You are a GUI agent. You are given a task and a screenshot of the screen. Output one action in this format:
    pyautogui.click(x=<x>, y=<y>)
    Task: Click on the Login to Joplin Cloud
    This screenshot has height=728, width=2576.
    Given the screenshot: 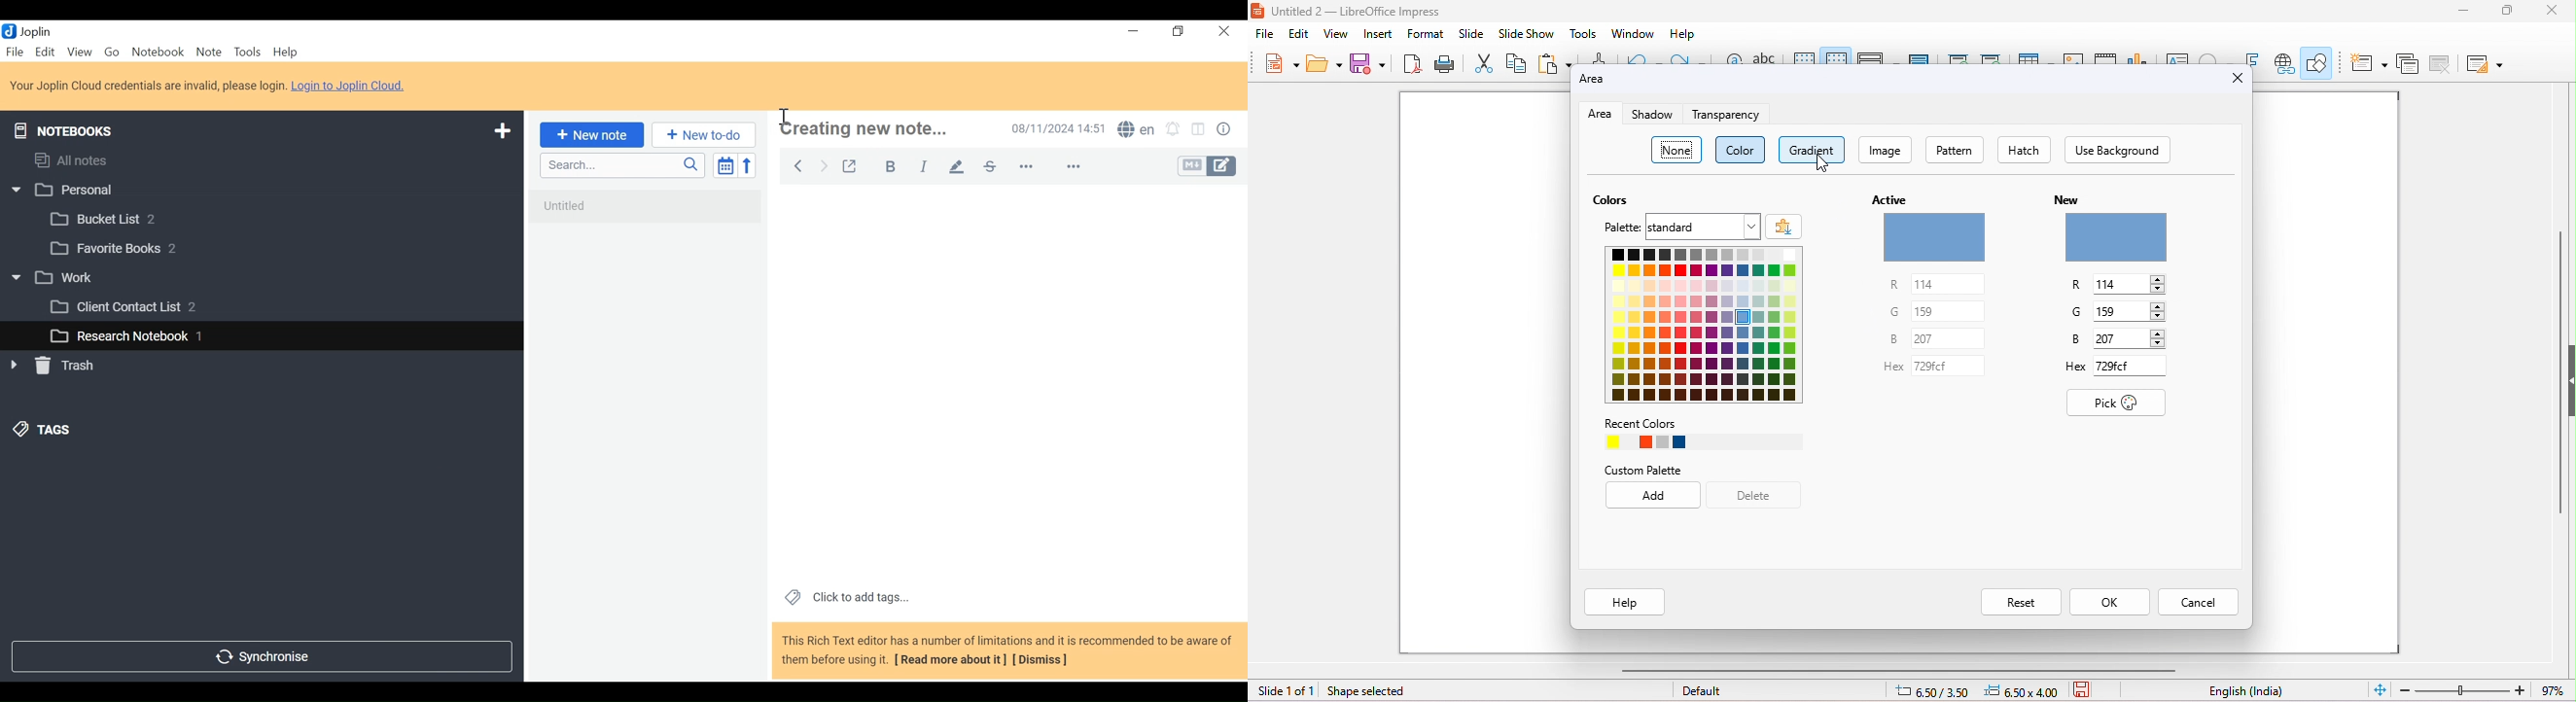 What is the action you would take?
    pyautogui.click(x=352, y=86)
    